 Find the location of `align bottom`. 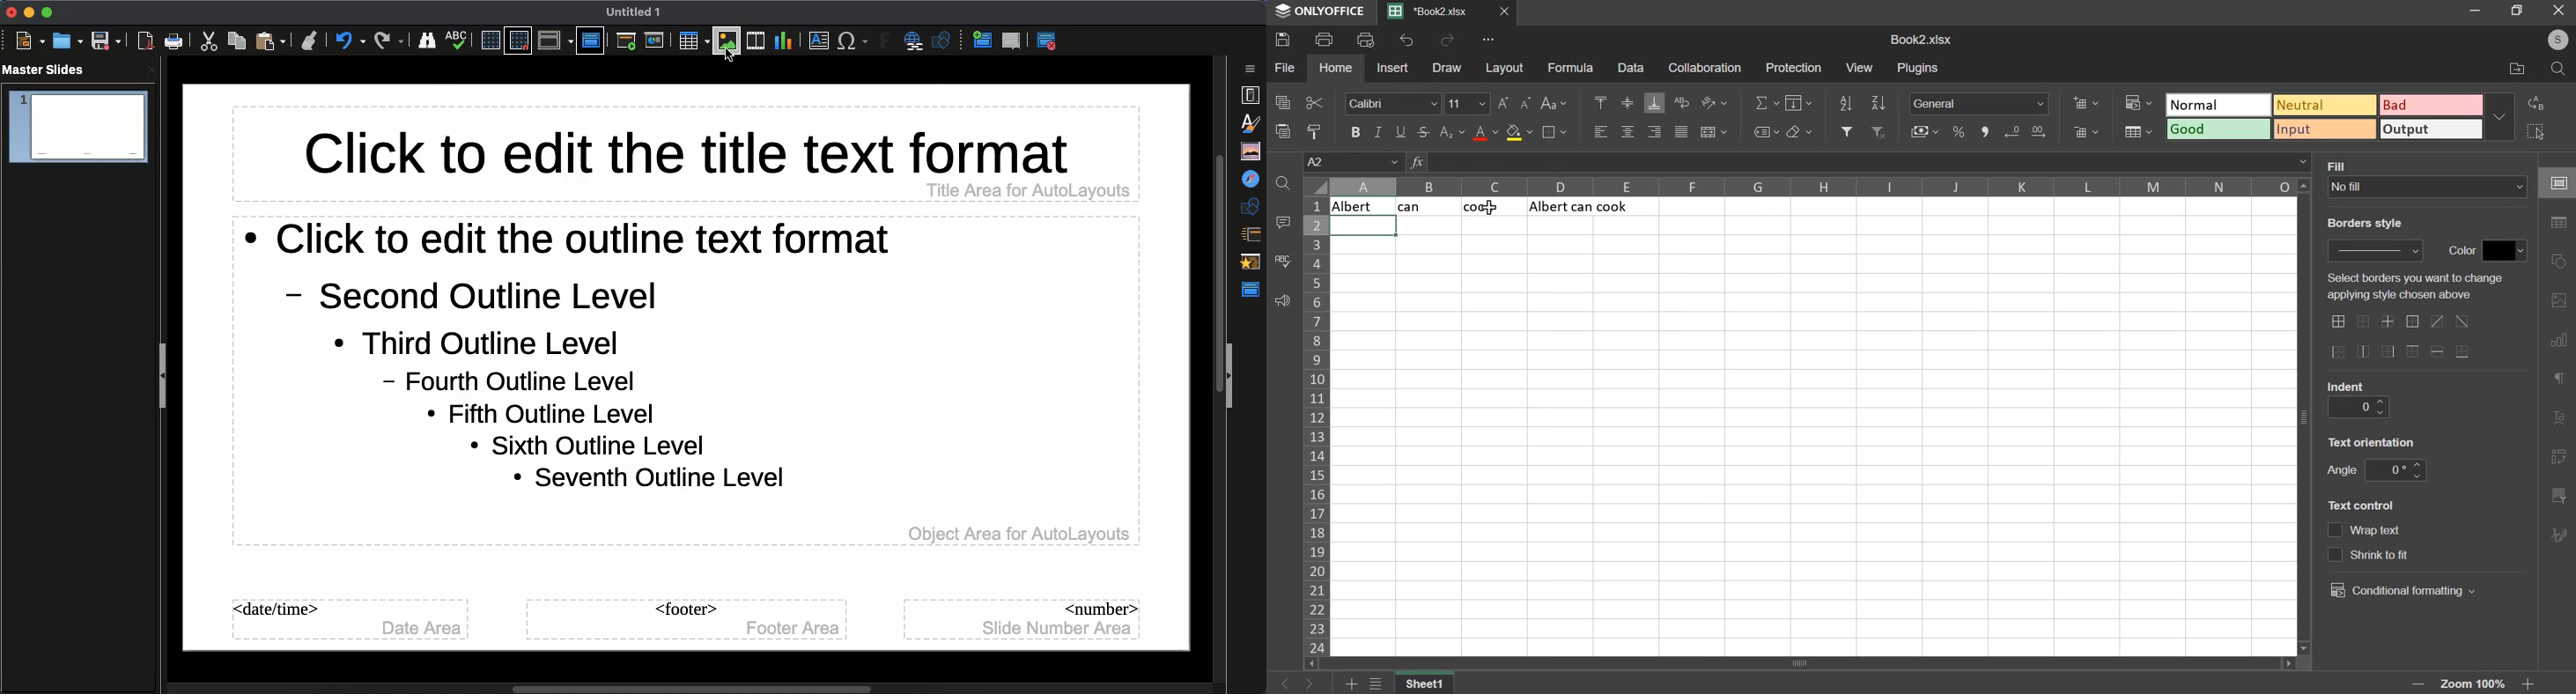

align bottom is located at coordinates (1655, 103).